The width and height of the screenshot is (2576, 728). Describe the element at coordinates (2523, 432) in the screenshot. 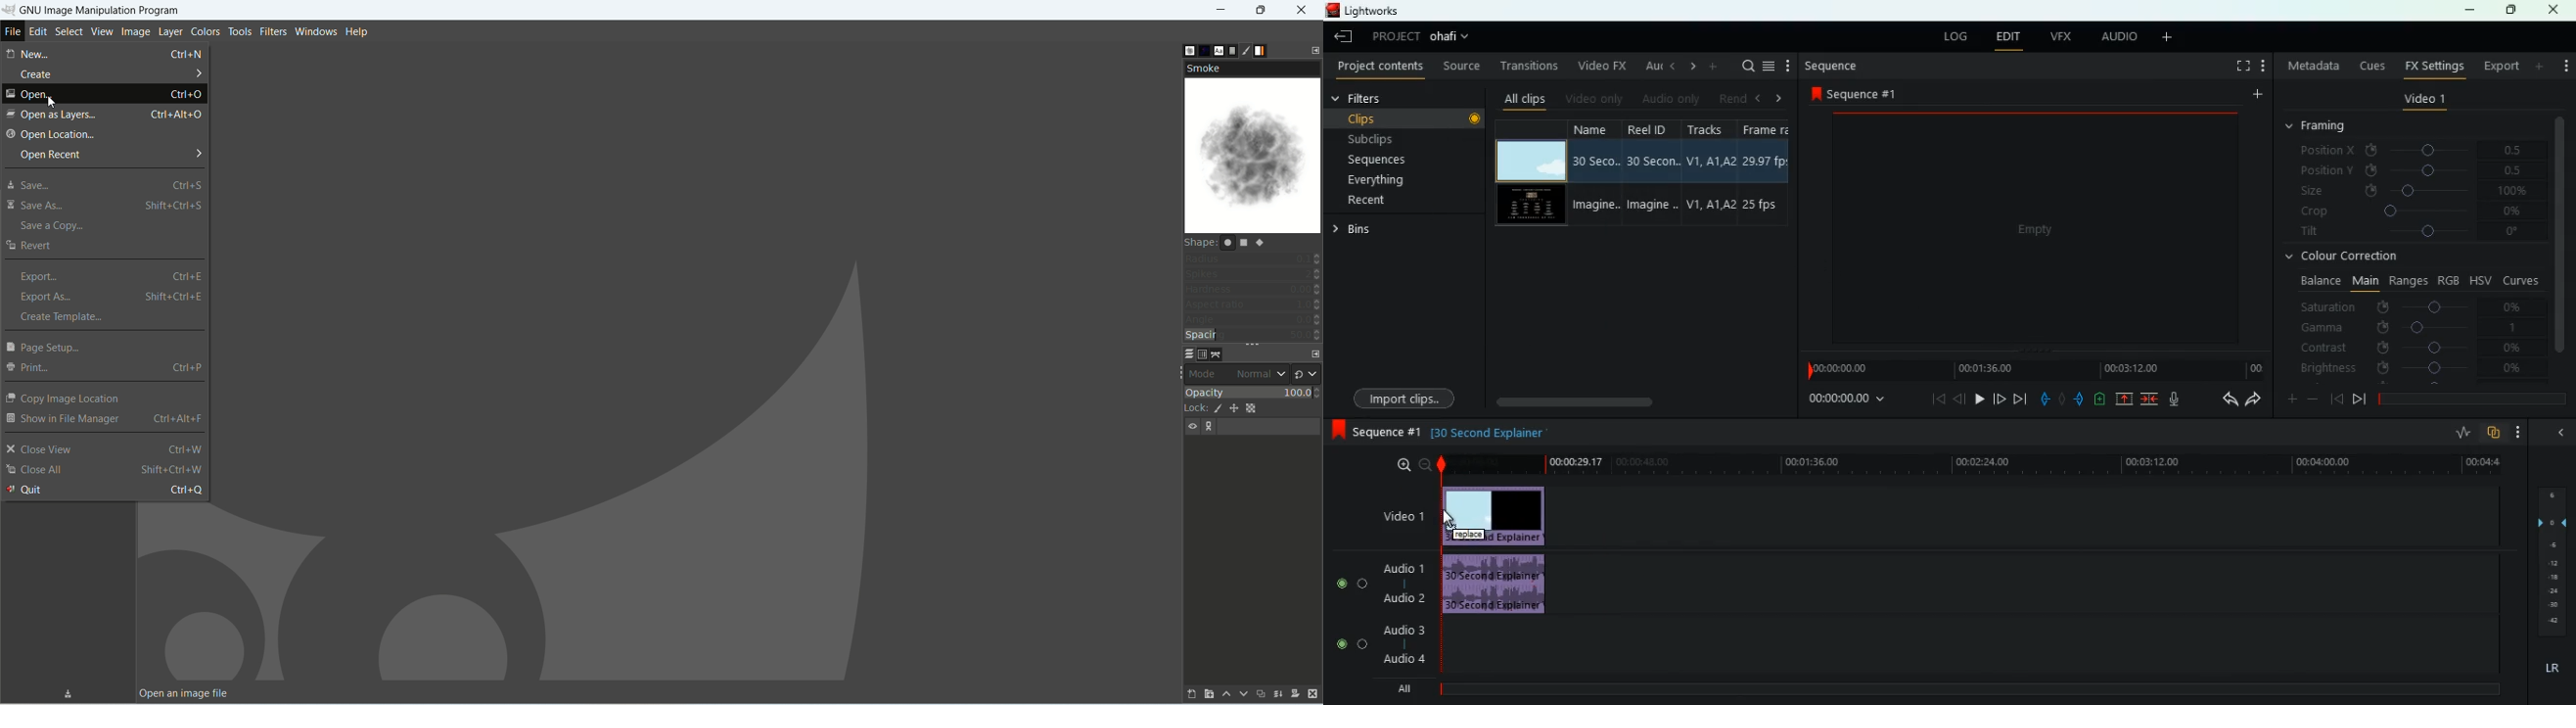

I see `more` at that location.